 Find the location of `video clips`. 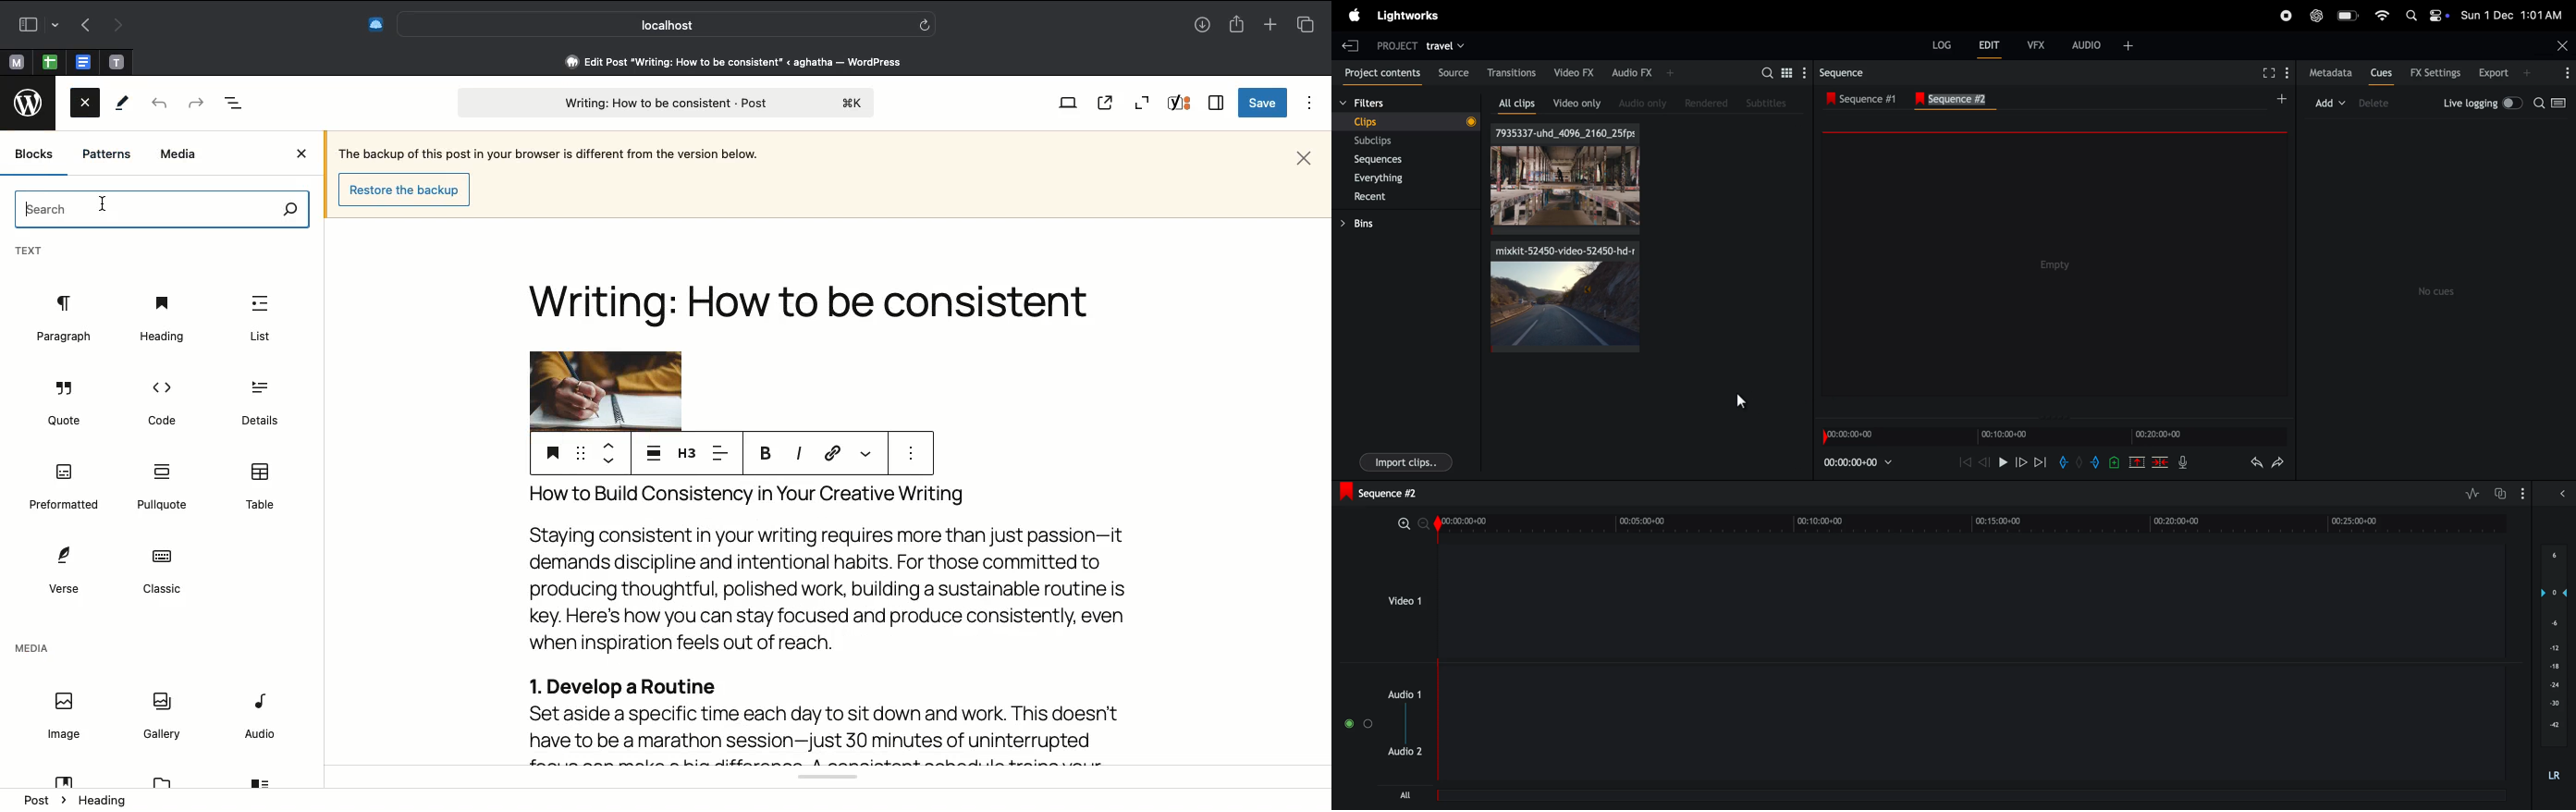

video clips is located at coordinates (1403, 602).